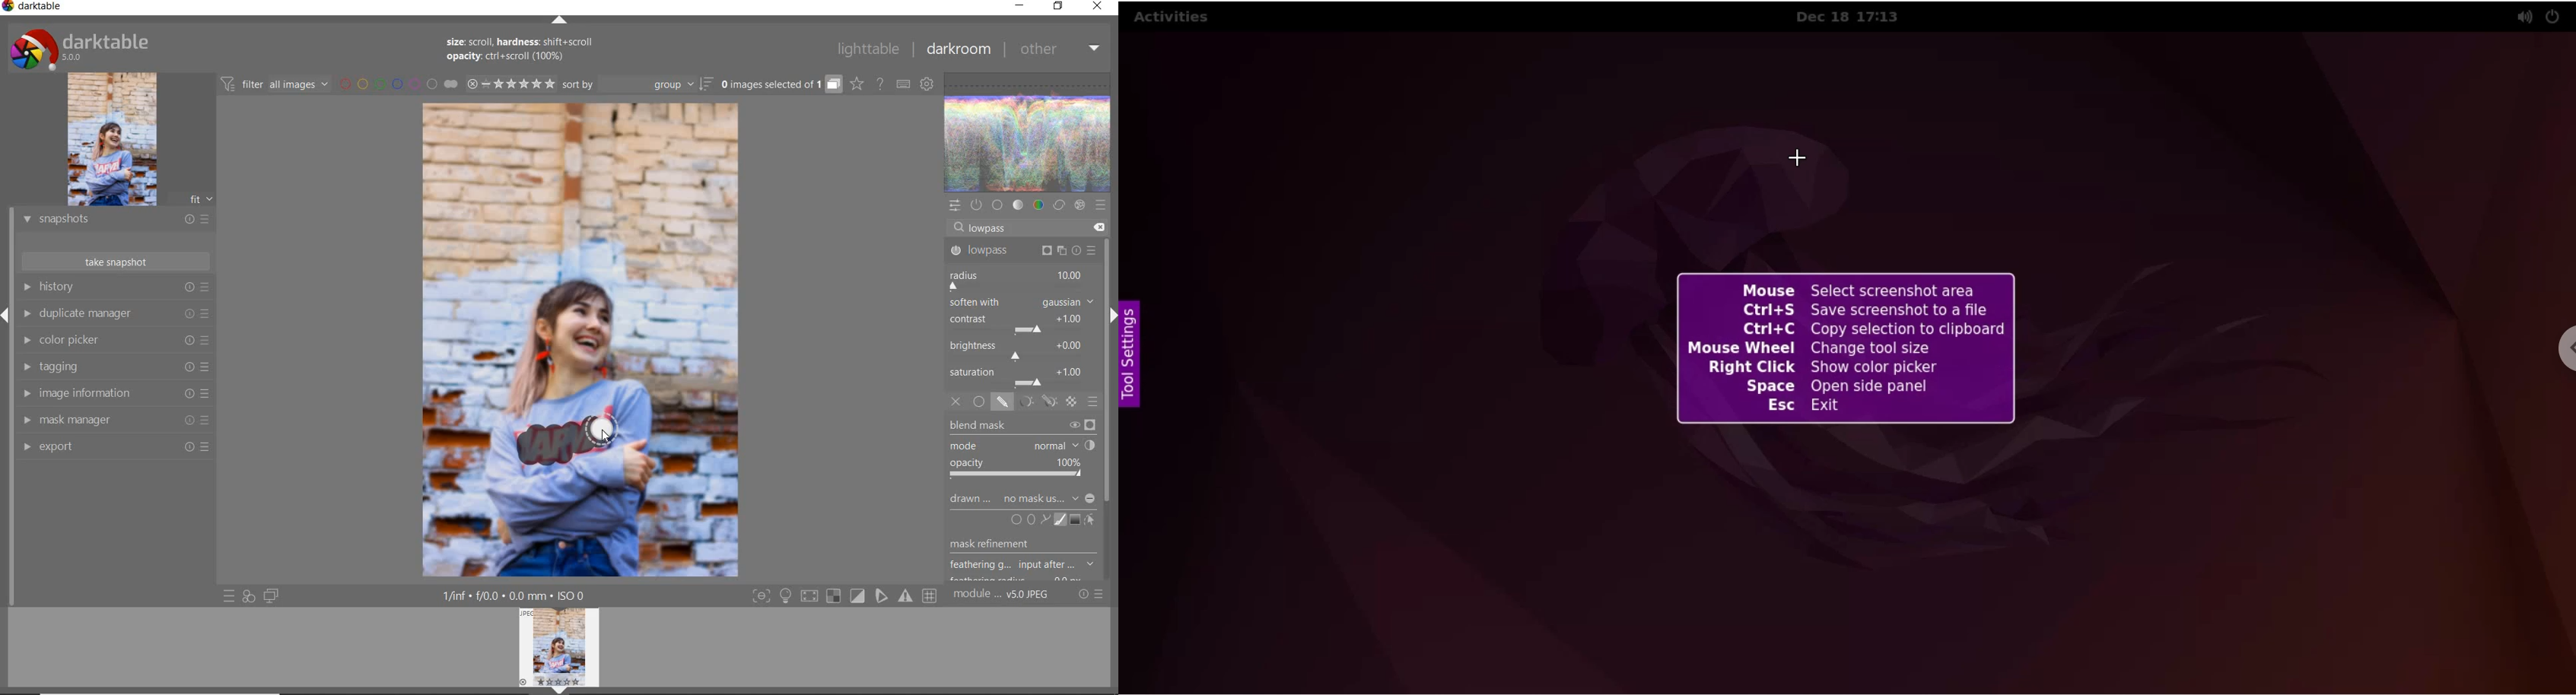 This screenshot has width=2576, height=700. What do you see at coordinates (1098, 7) in the screenshot?
I see `close` at bounding box center [1098, 7].